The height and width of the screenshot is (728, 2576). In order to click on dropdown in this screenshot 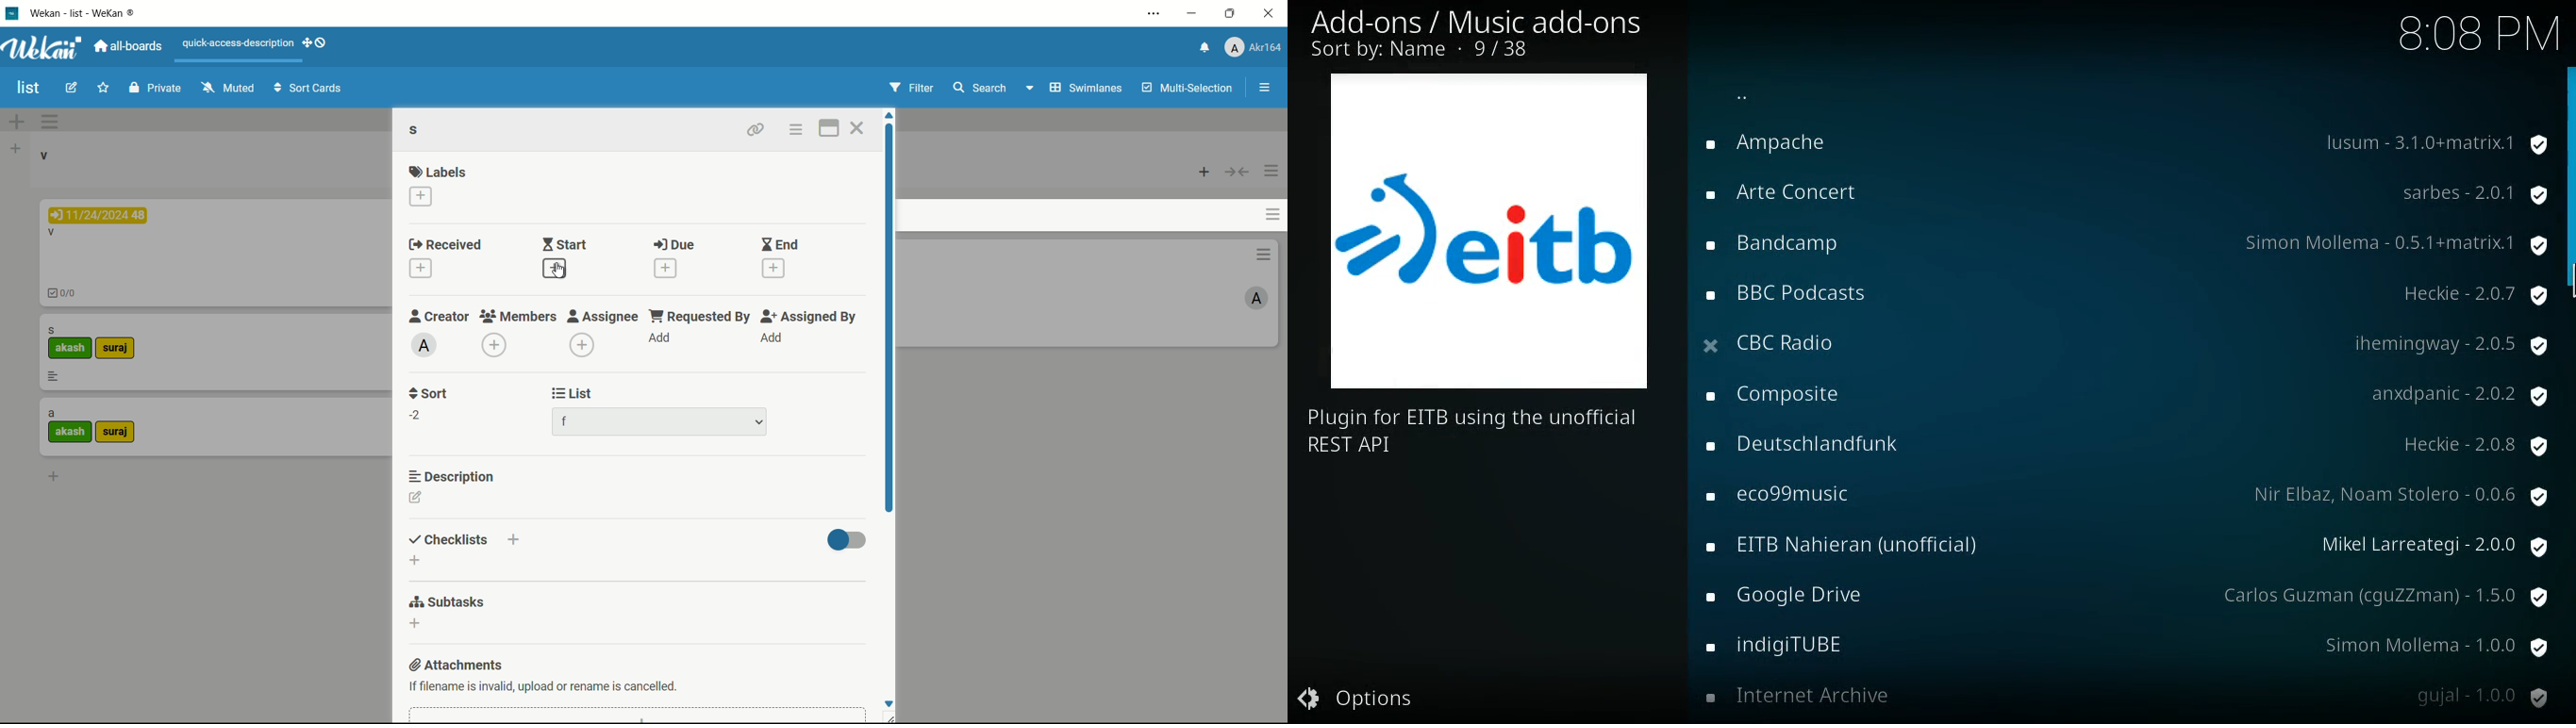, I will do `click(760, 423)`.